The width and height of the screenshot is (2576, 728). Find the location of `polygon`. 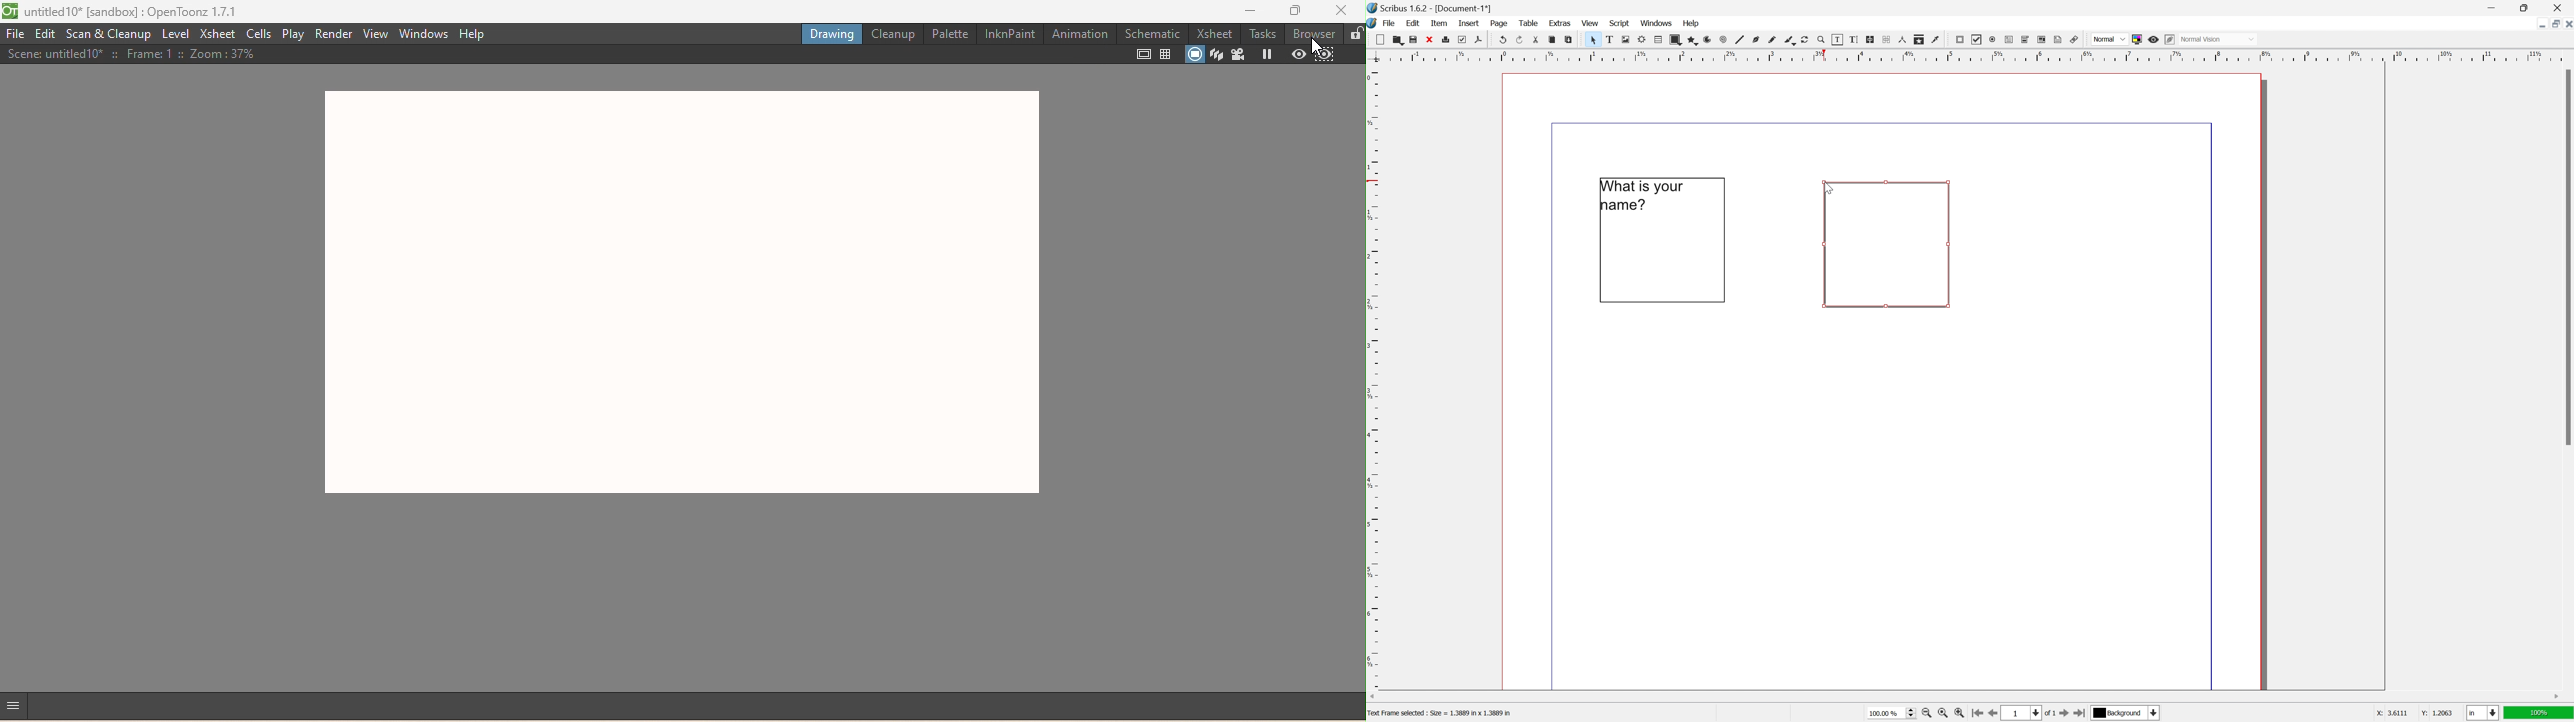

polygon is located at coordinates (1694, 41).